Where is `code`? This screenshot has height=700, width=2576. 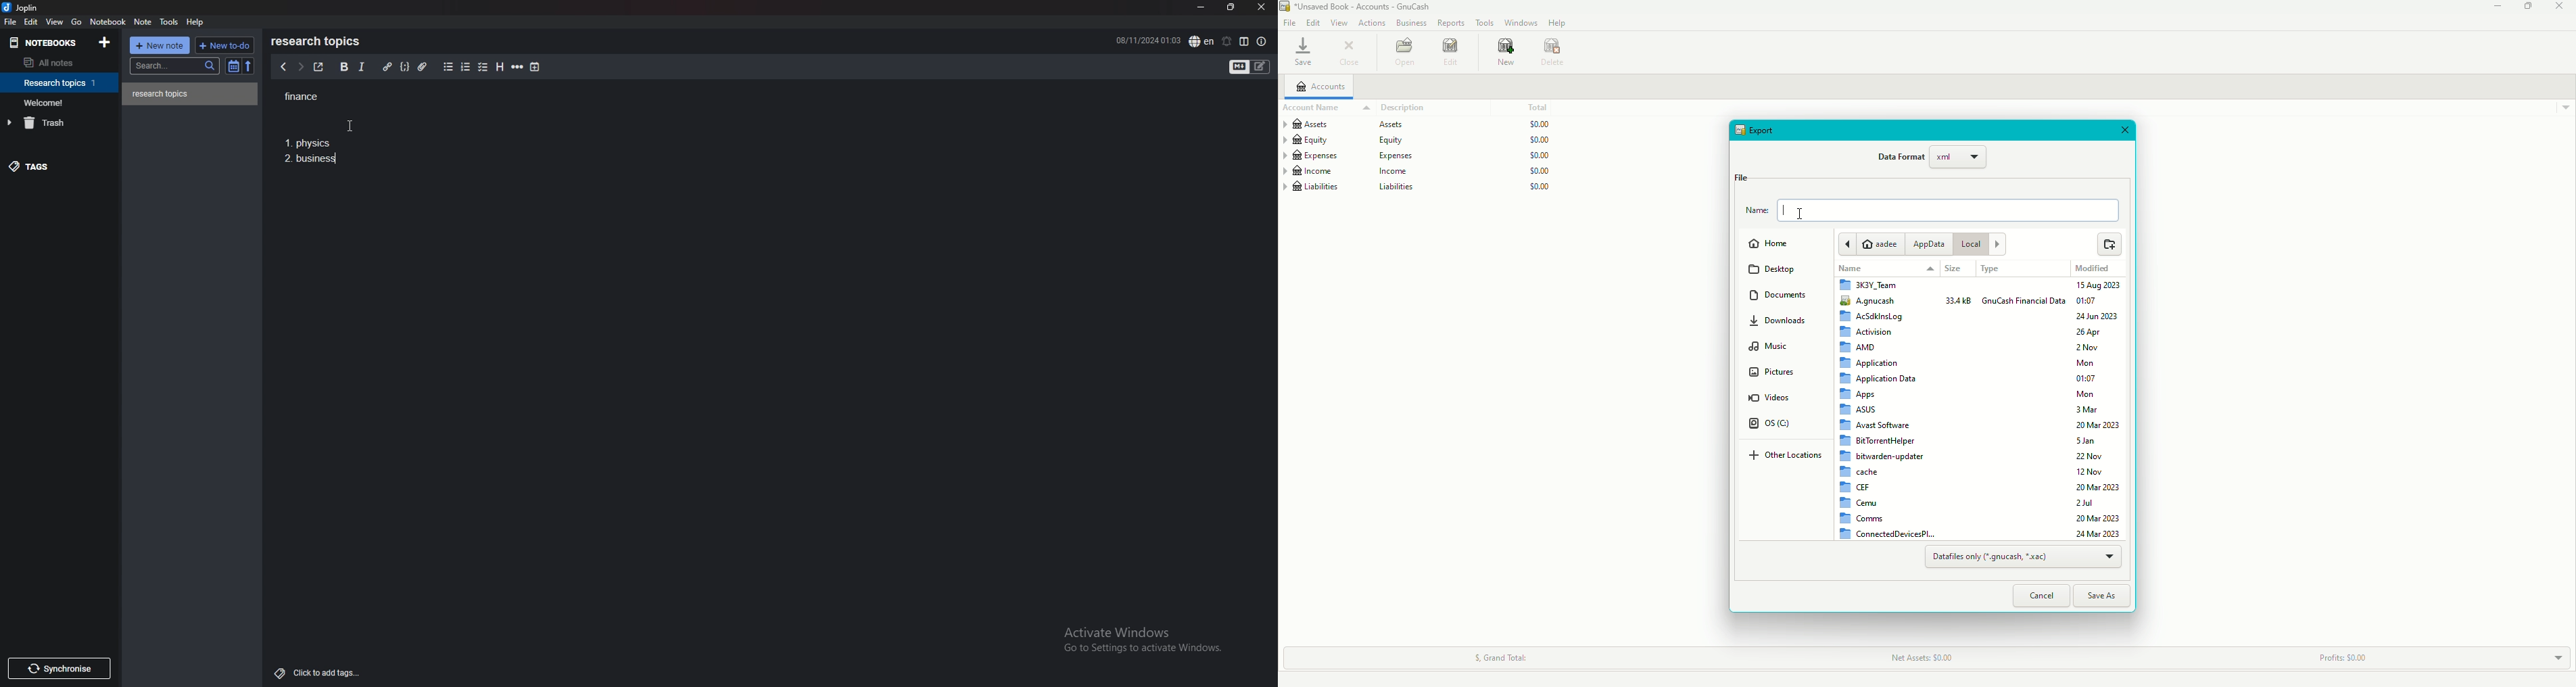
code is located at coordinates (405, 66).